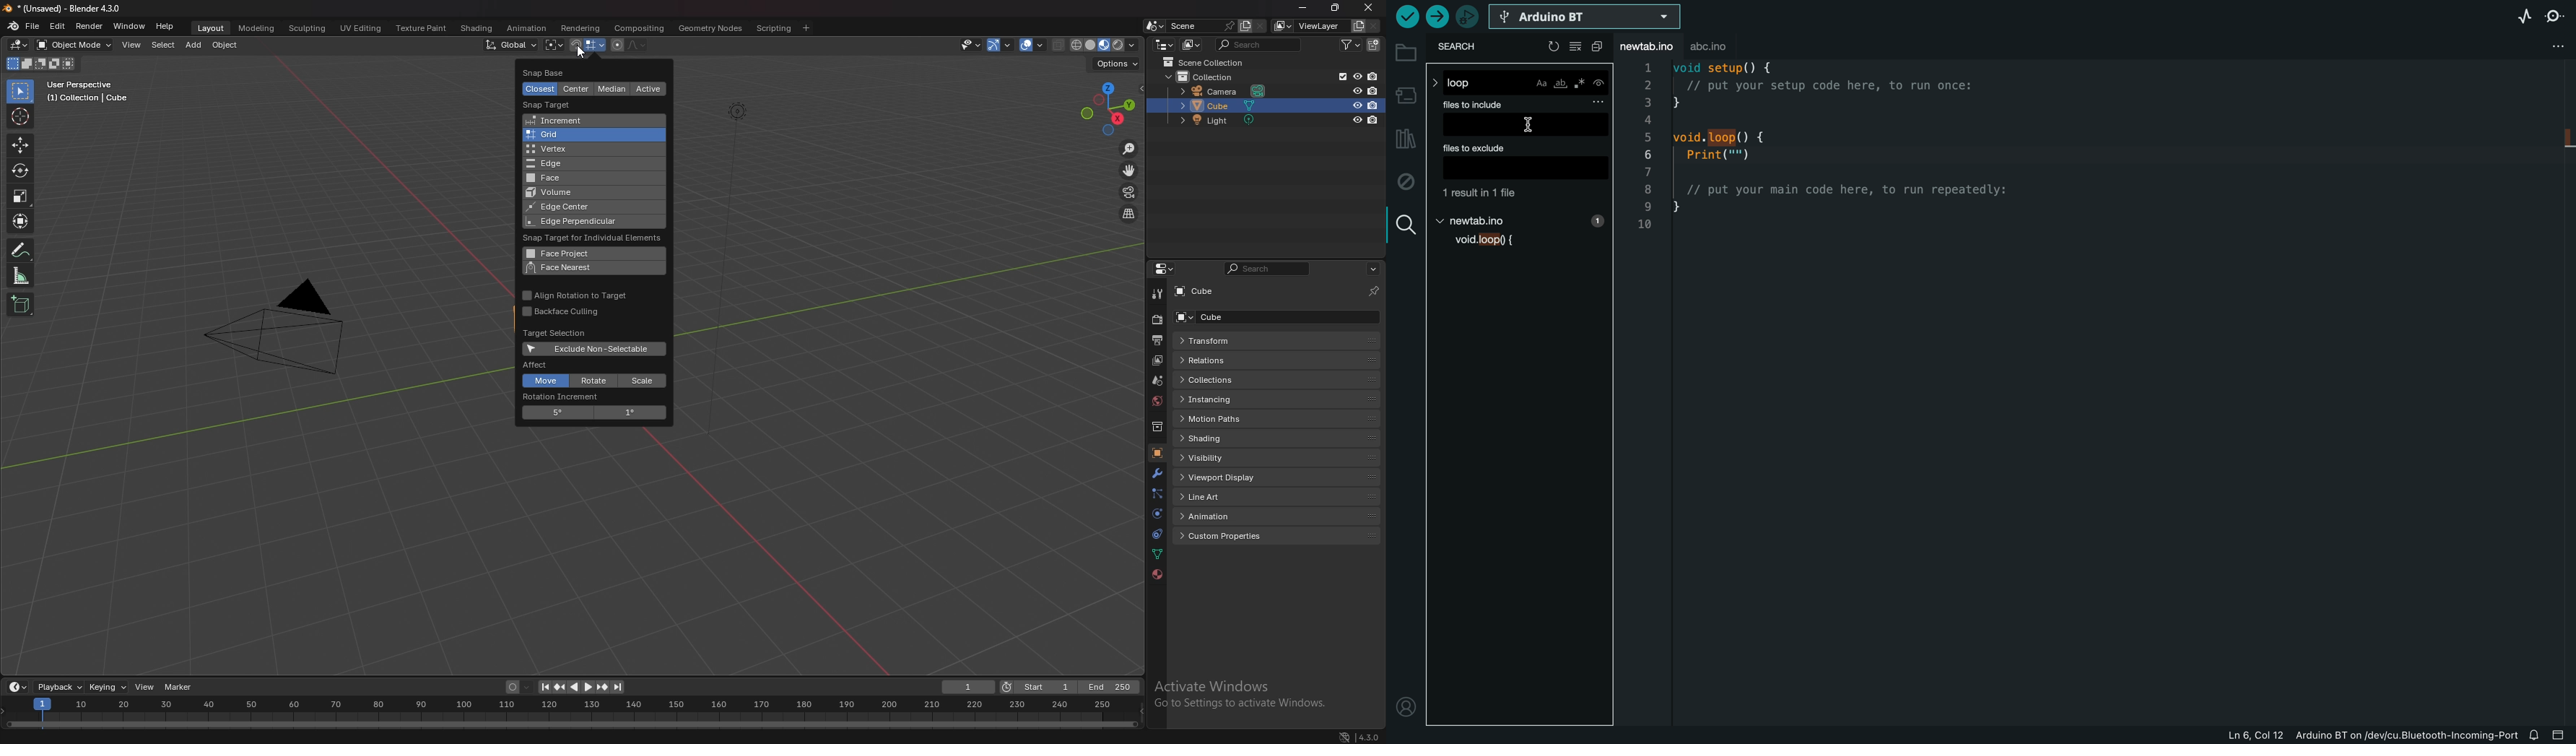  I want to click on center, so click(576, 90).